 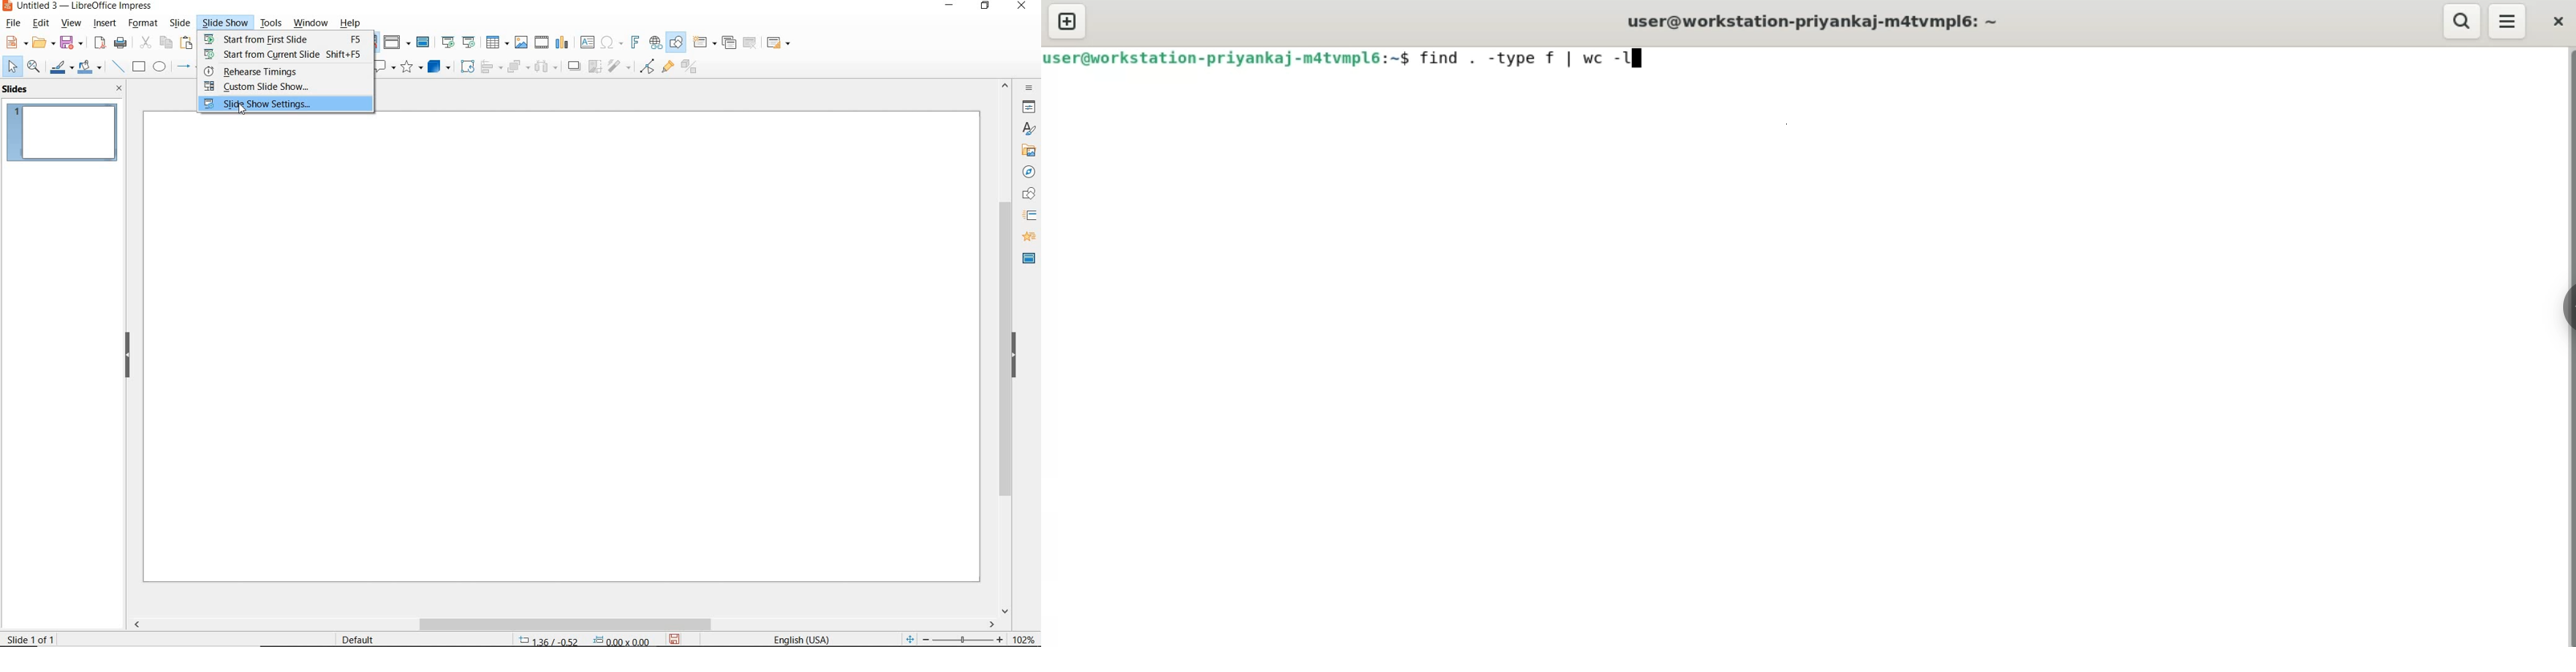 What do you see at coordinates (160, 66) in the screenshot?
I see `ELLIPSE` at bounding box center [160, 66].